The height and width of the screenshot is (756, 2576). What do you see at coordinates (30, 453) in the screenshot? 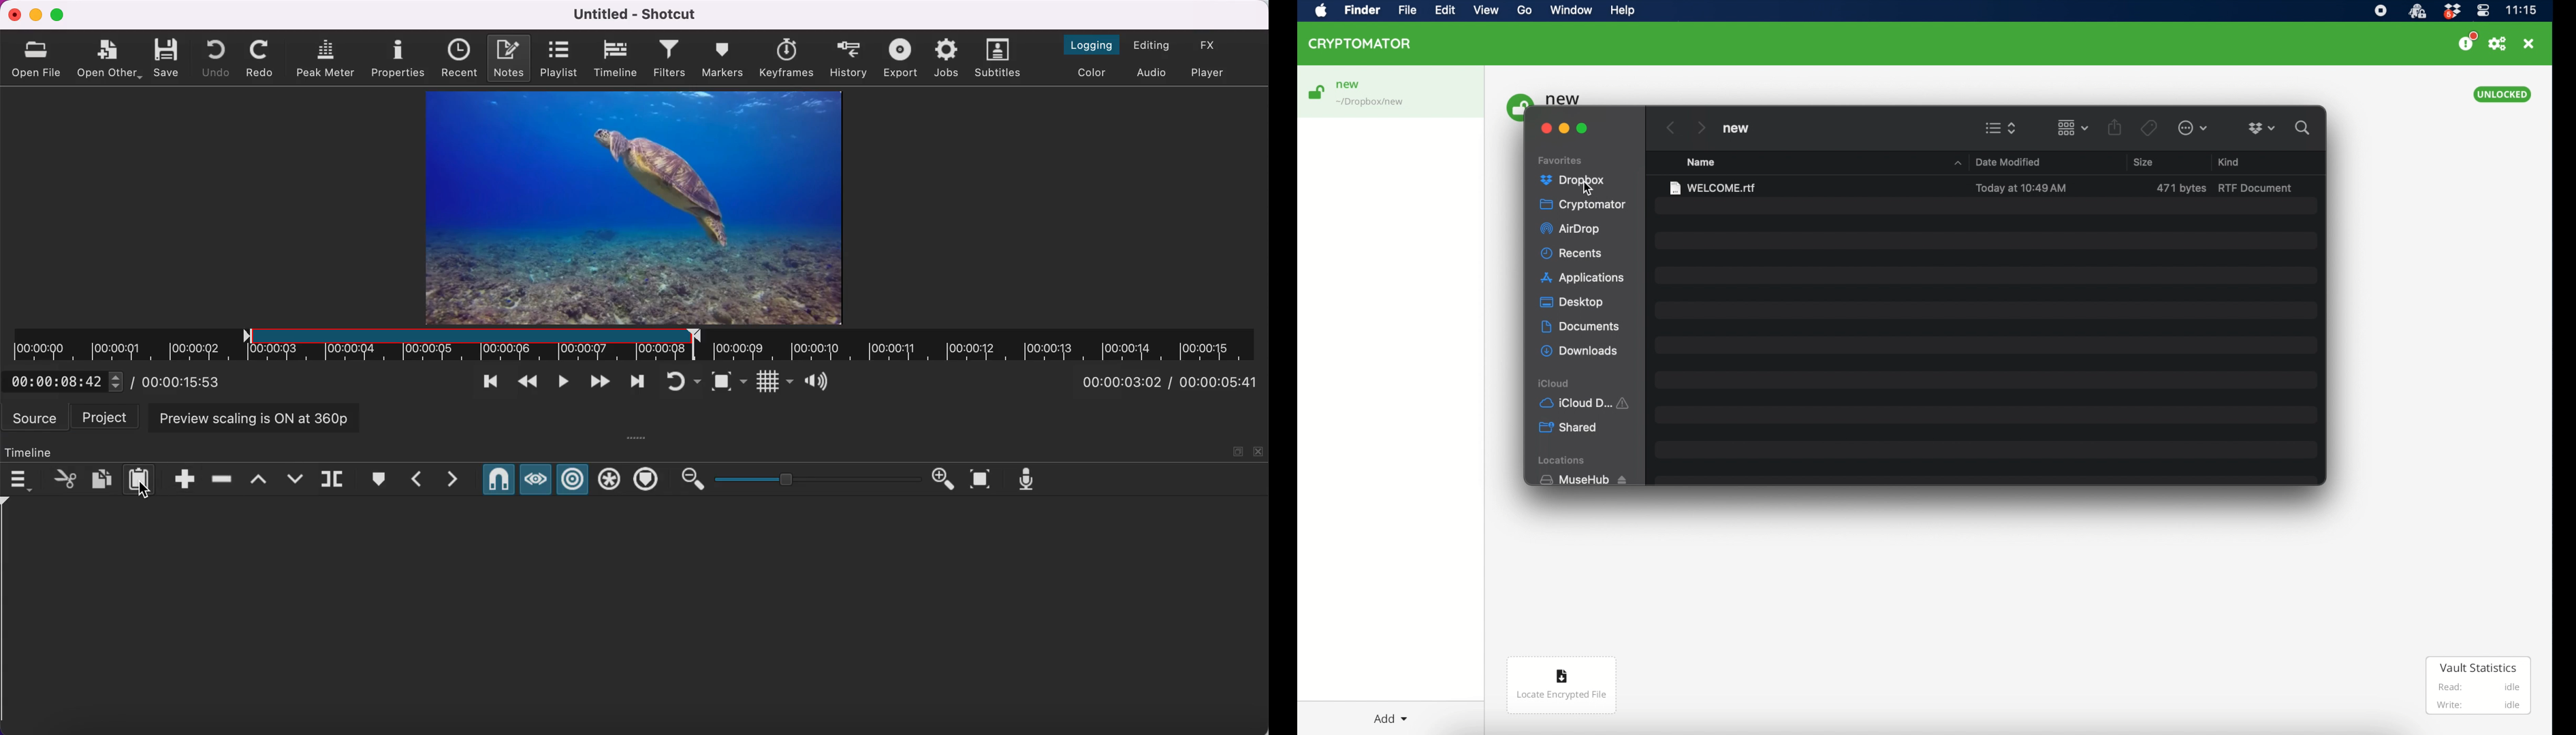
I see `timeline panel` at bounding box center [30, 453].